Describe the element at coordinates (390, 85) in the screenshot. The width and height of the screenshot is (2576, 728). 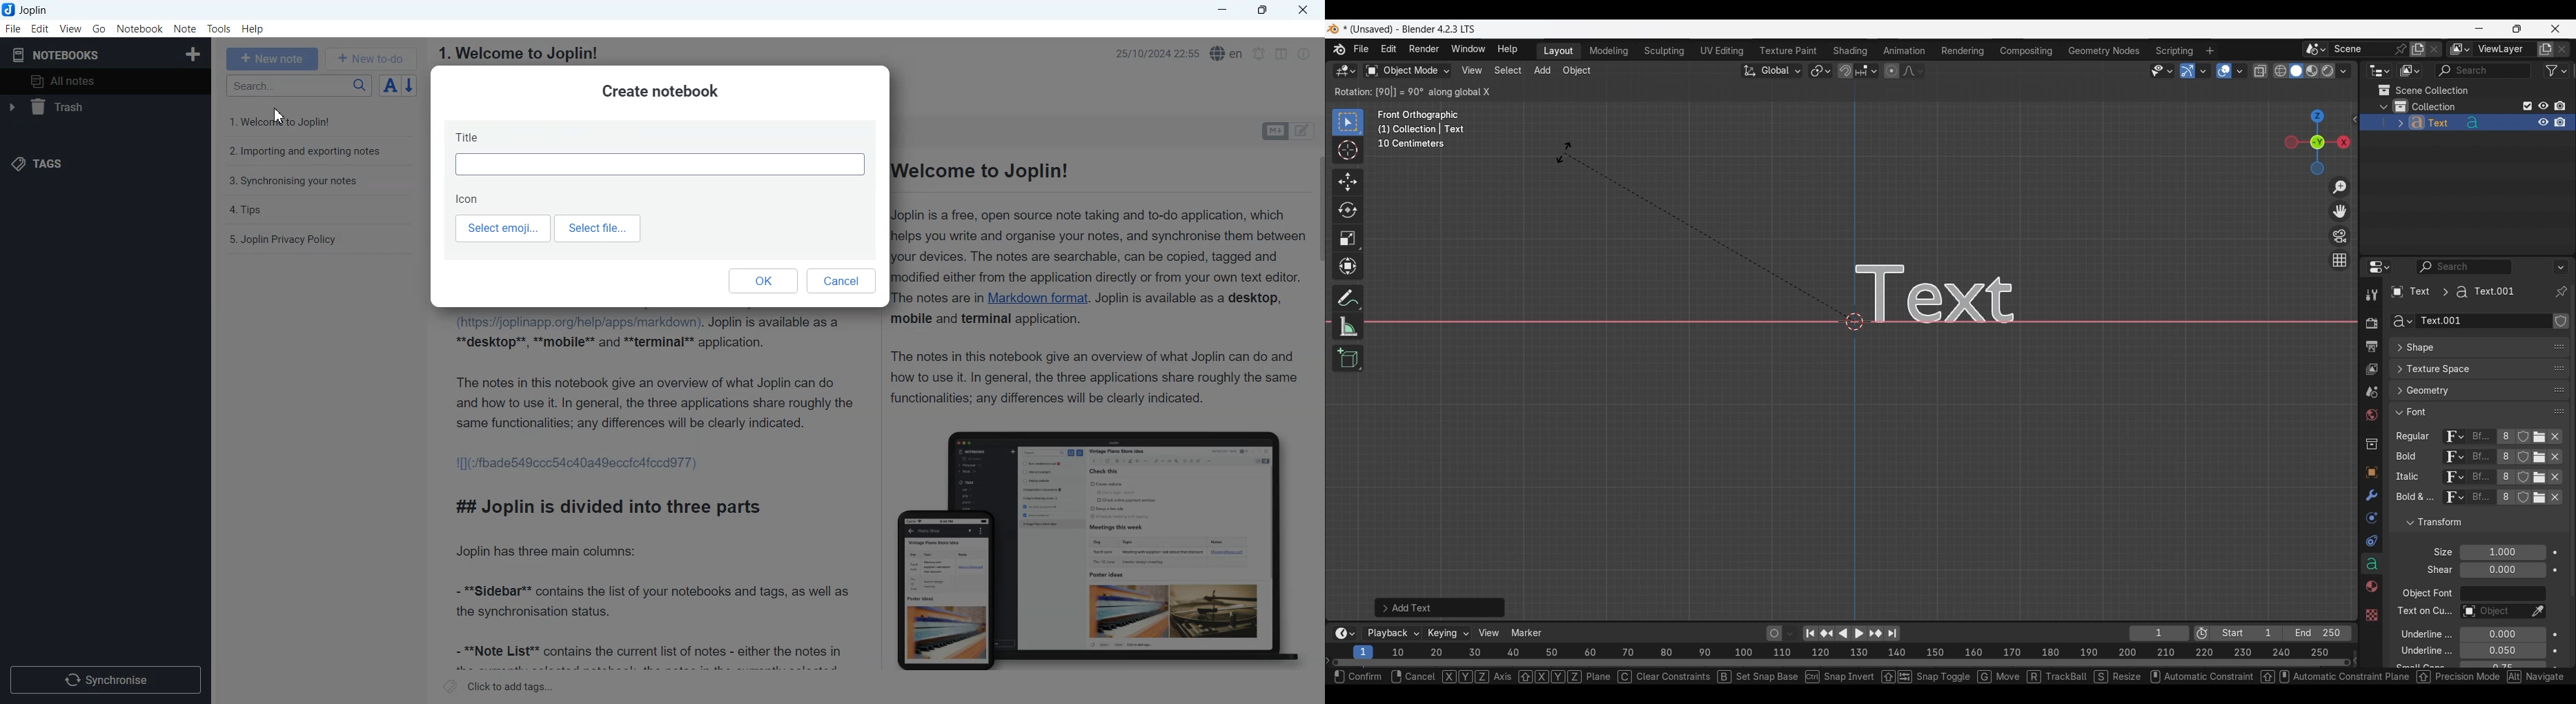
I see `Toggle sort order field` at that location.